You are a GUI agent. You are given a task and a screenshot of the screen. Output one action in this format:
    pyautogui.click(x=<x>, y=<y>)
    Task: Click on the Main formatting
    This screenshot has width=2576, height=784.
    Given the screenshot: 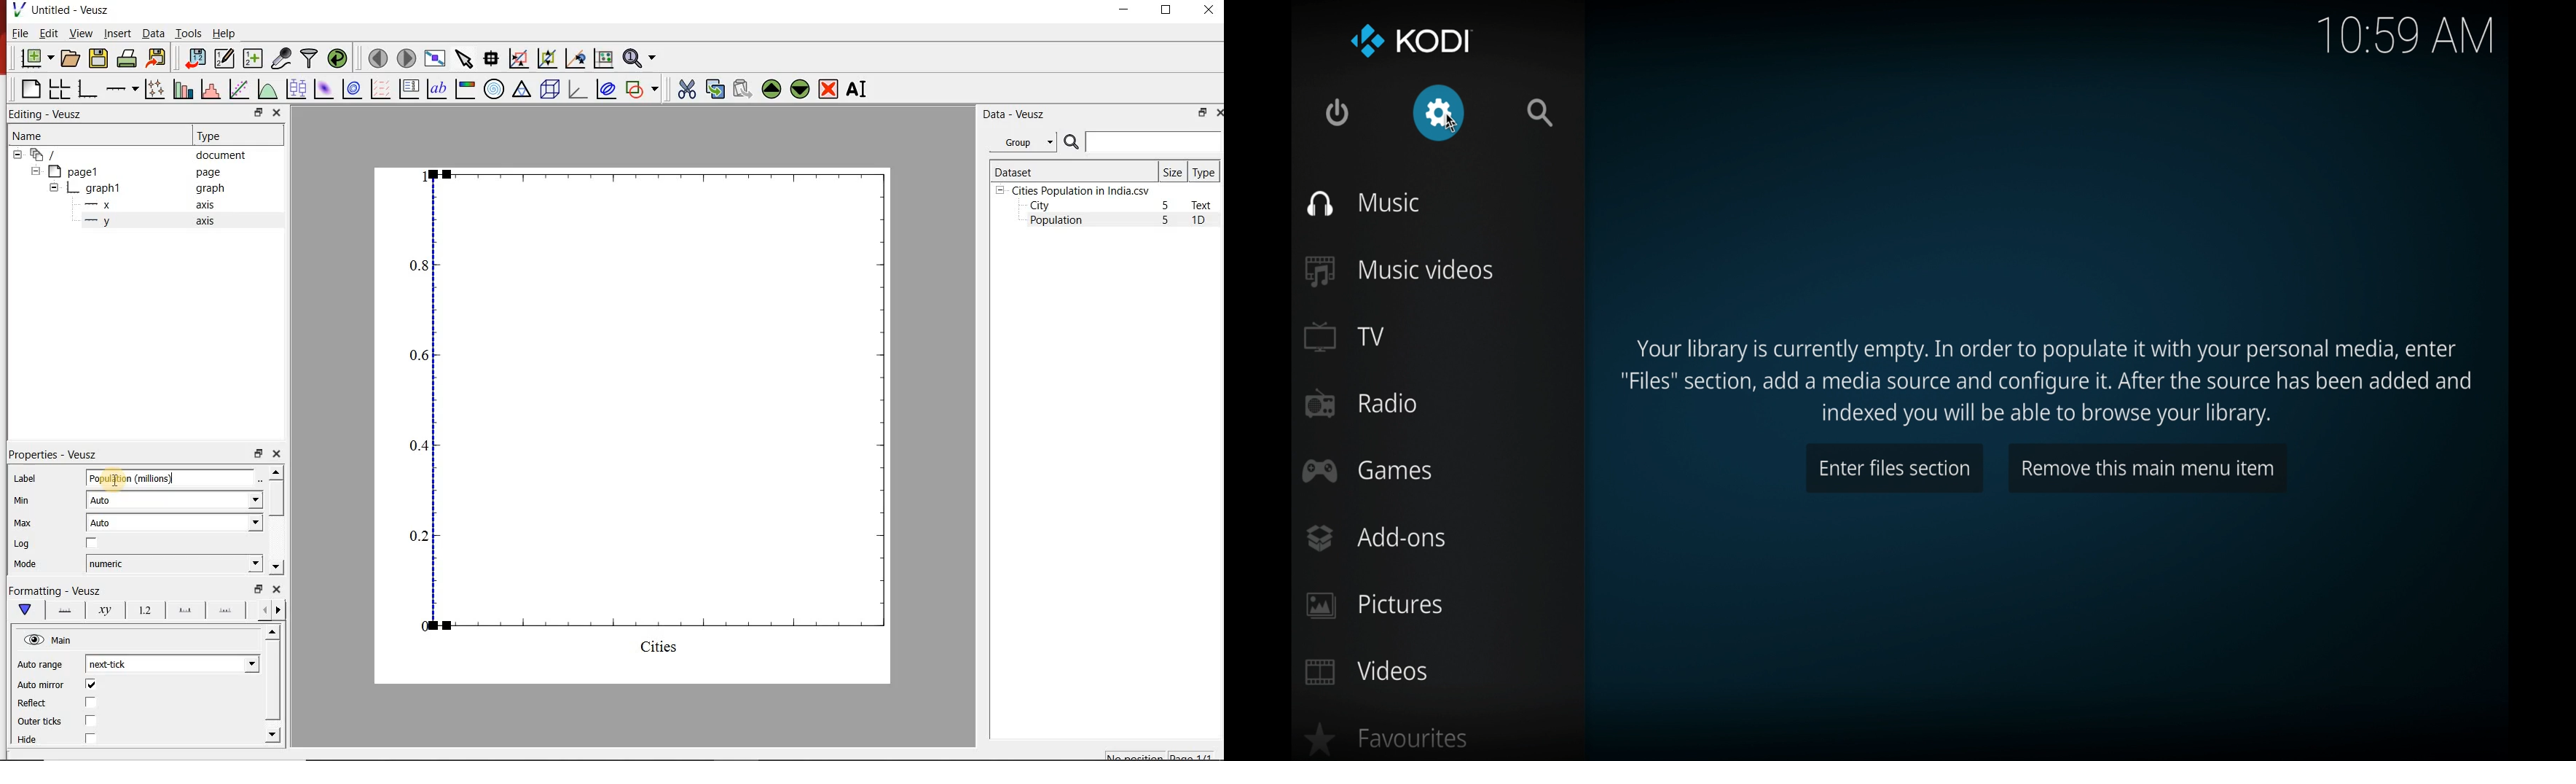 What is the action you would take?
    pyautogui.click(x=28, y=610)
    